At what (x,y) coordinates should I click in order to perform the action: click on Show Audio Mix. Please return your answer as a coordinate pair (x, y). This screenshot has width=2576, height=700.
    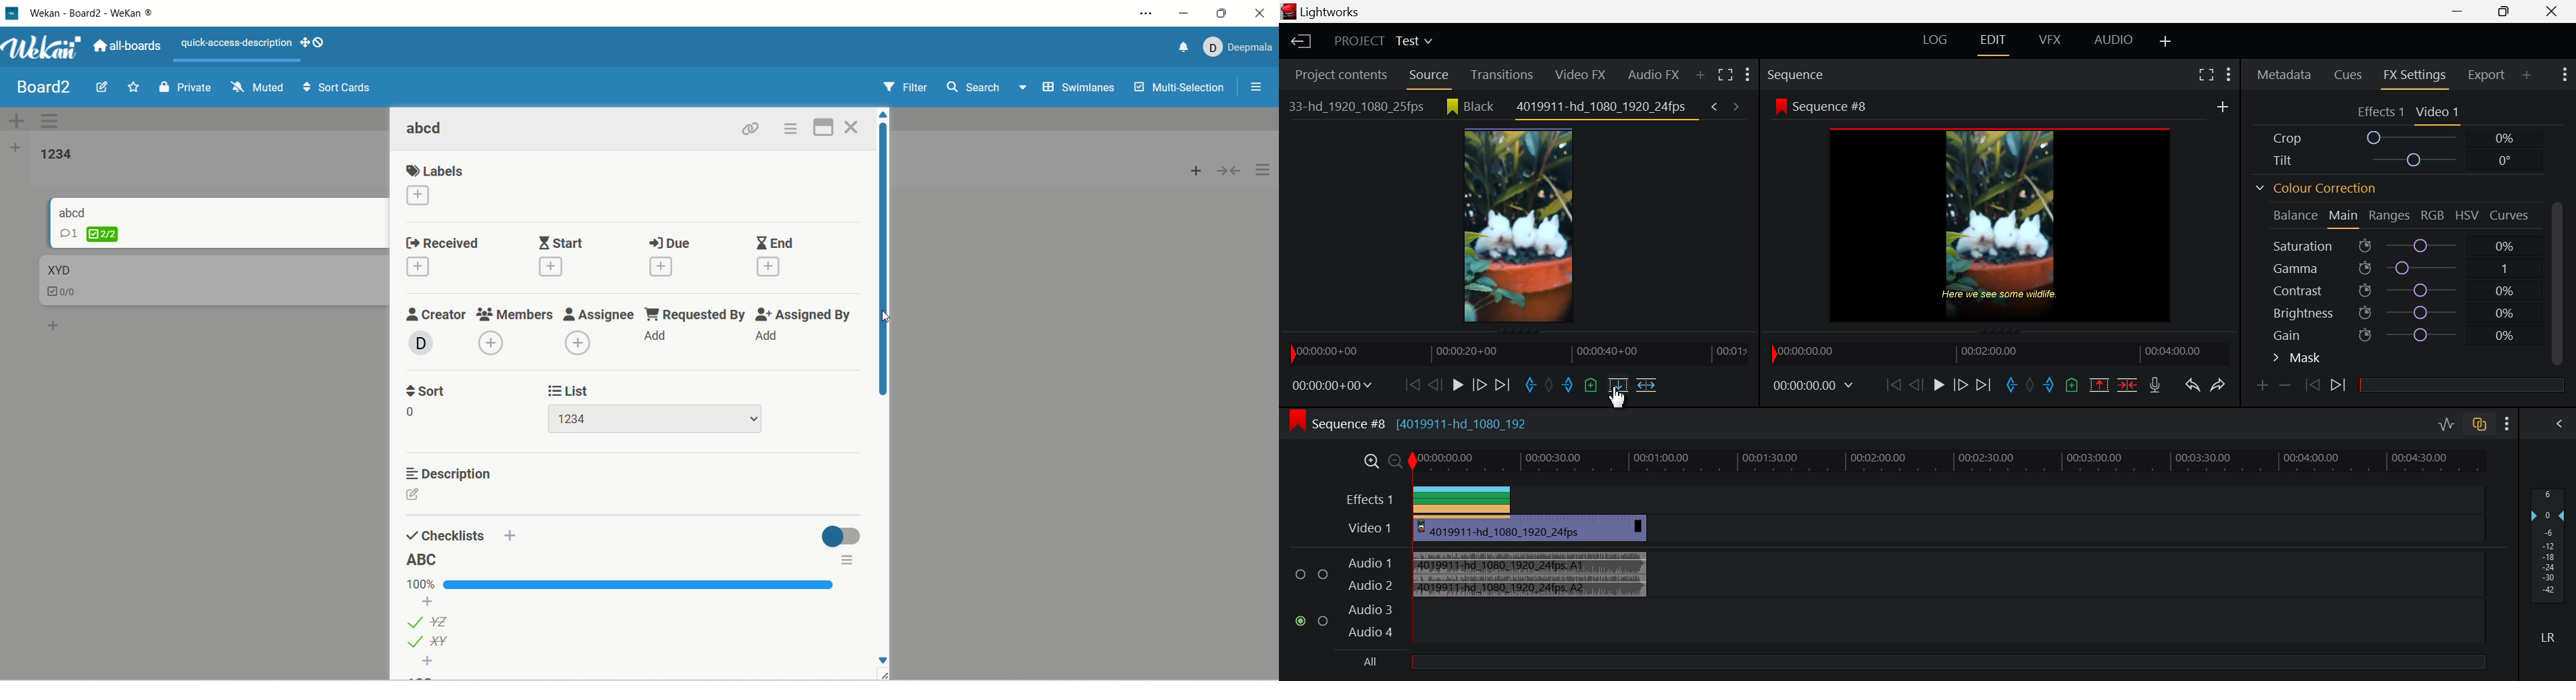
    Looking at the image, I should click on (2559, 423).